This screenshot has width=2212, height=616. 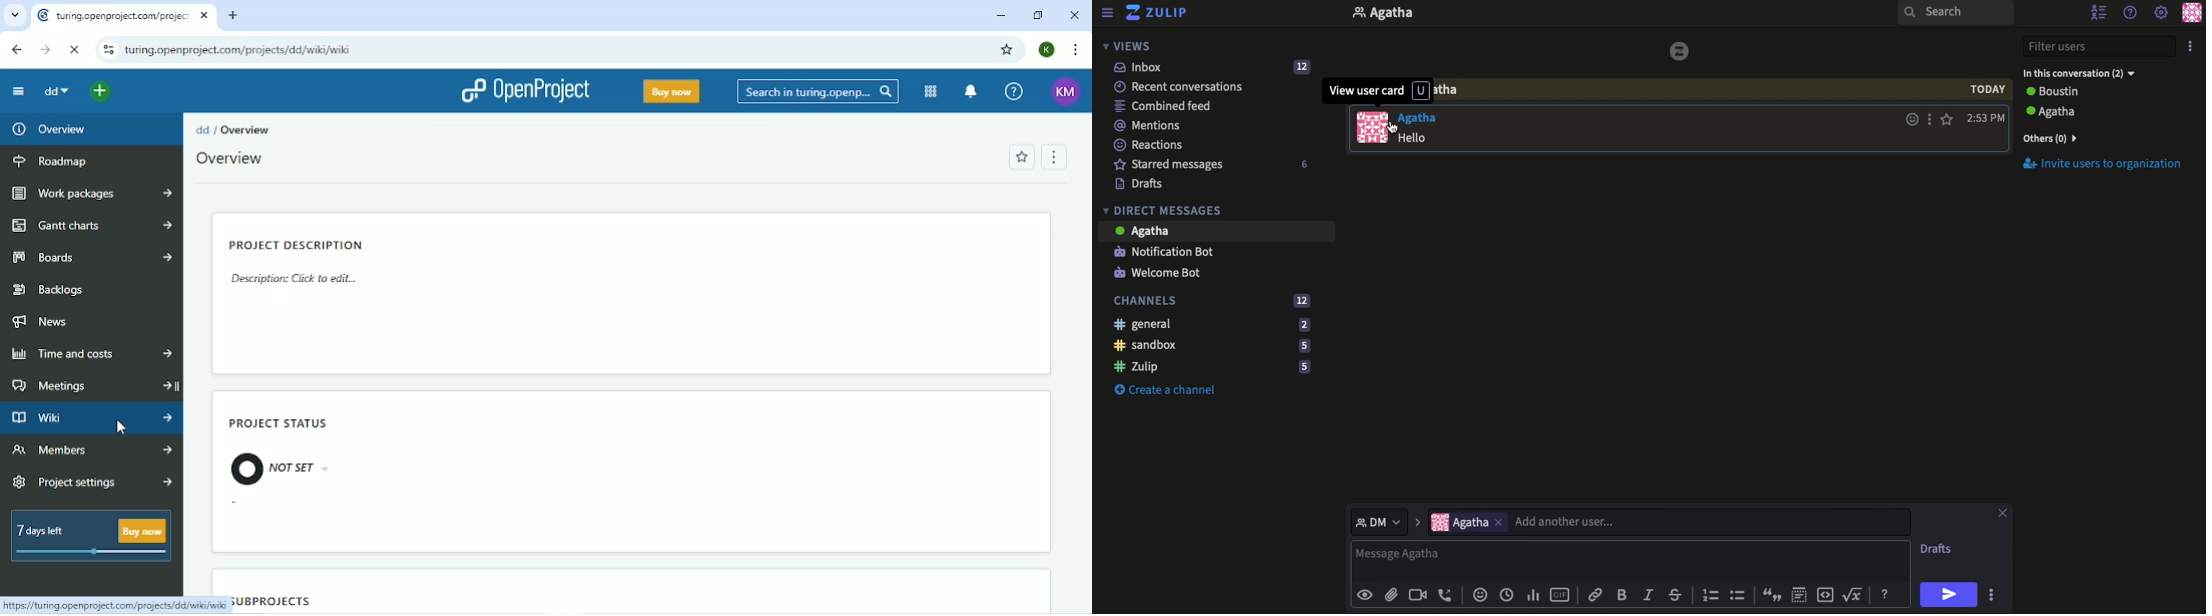 What do you see at coordinates (2079, 73) in the screenshot?
I see `User 2` at bounding box center [2079, 73].